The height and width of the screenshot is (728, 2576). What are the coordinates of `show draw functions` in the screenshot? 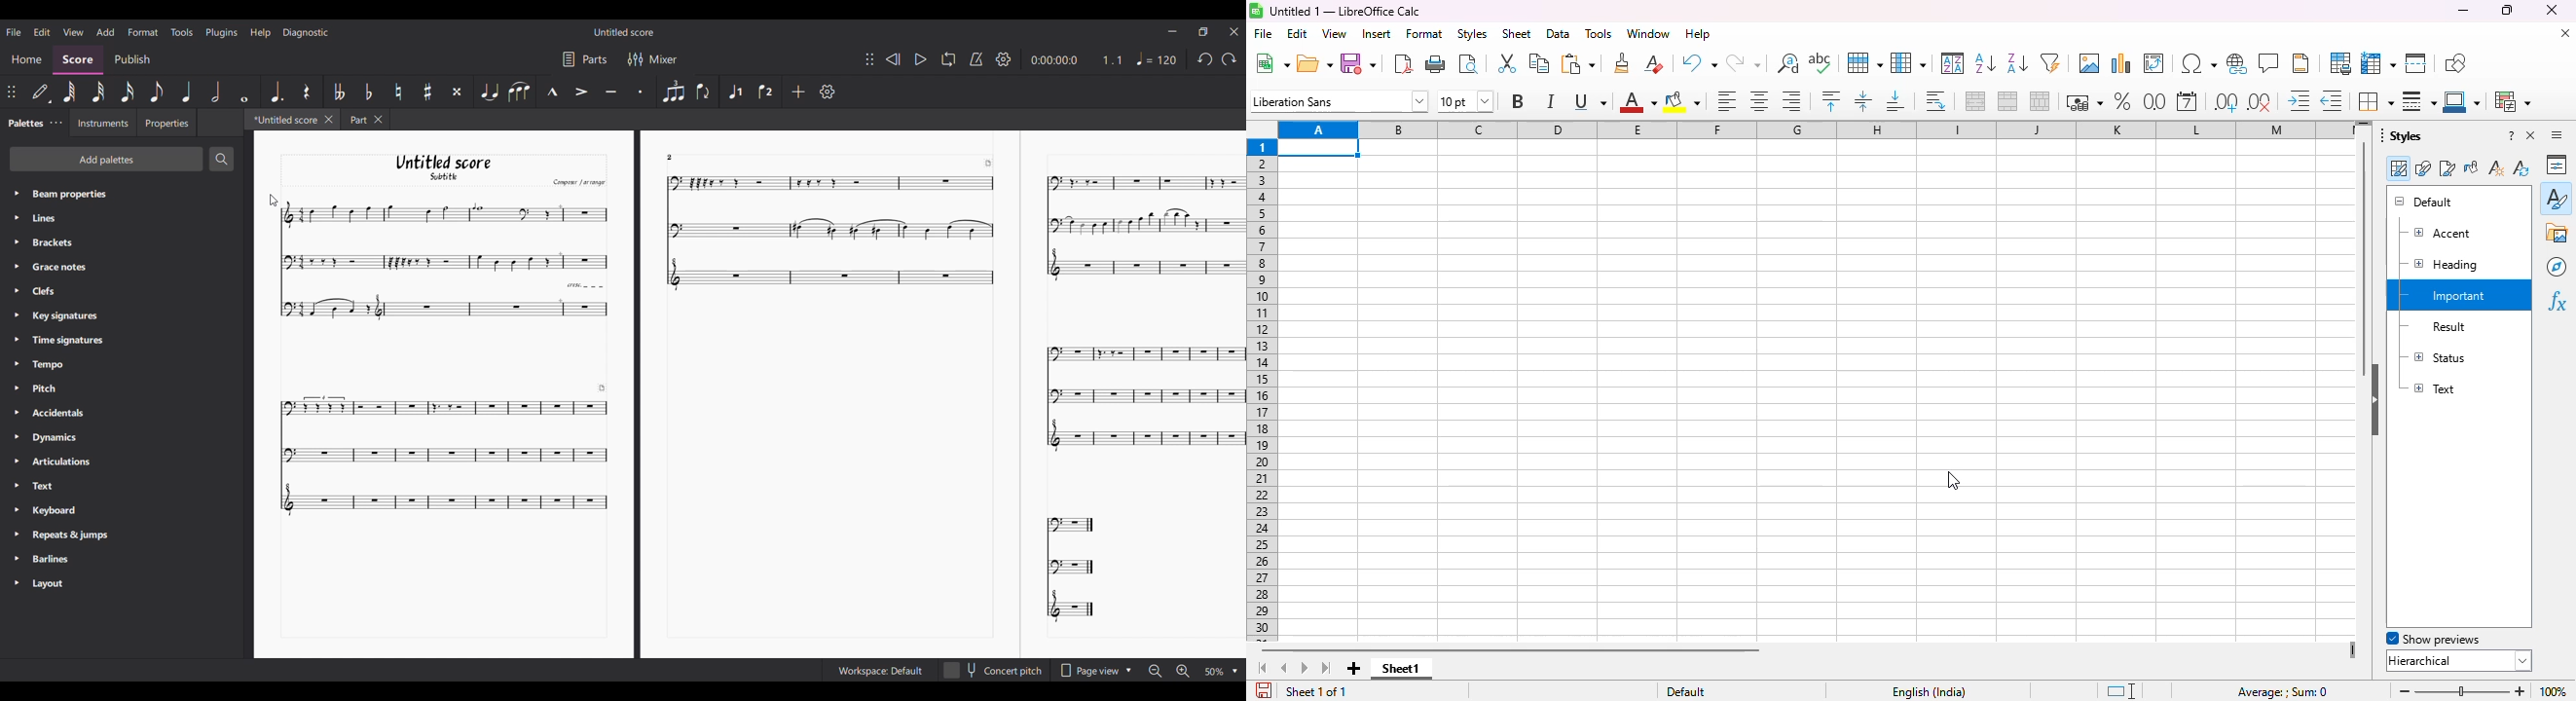 It's located at (2455, 63).